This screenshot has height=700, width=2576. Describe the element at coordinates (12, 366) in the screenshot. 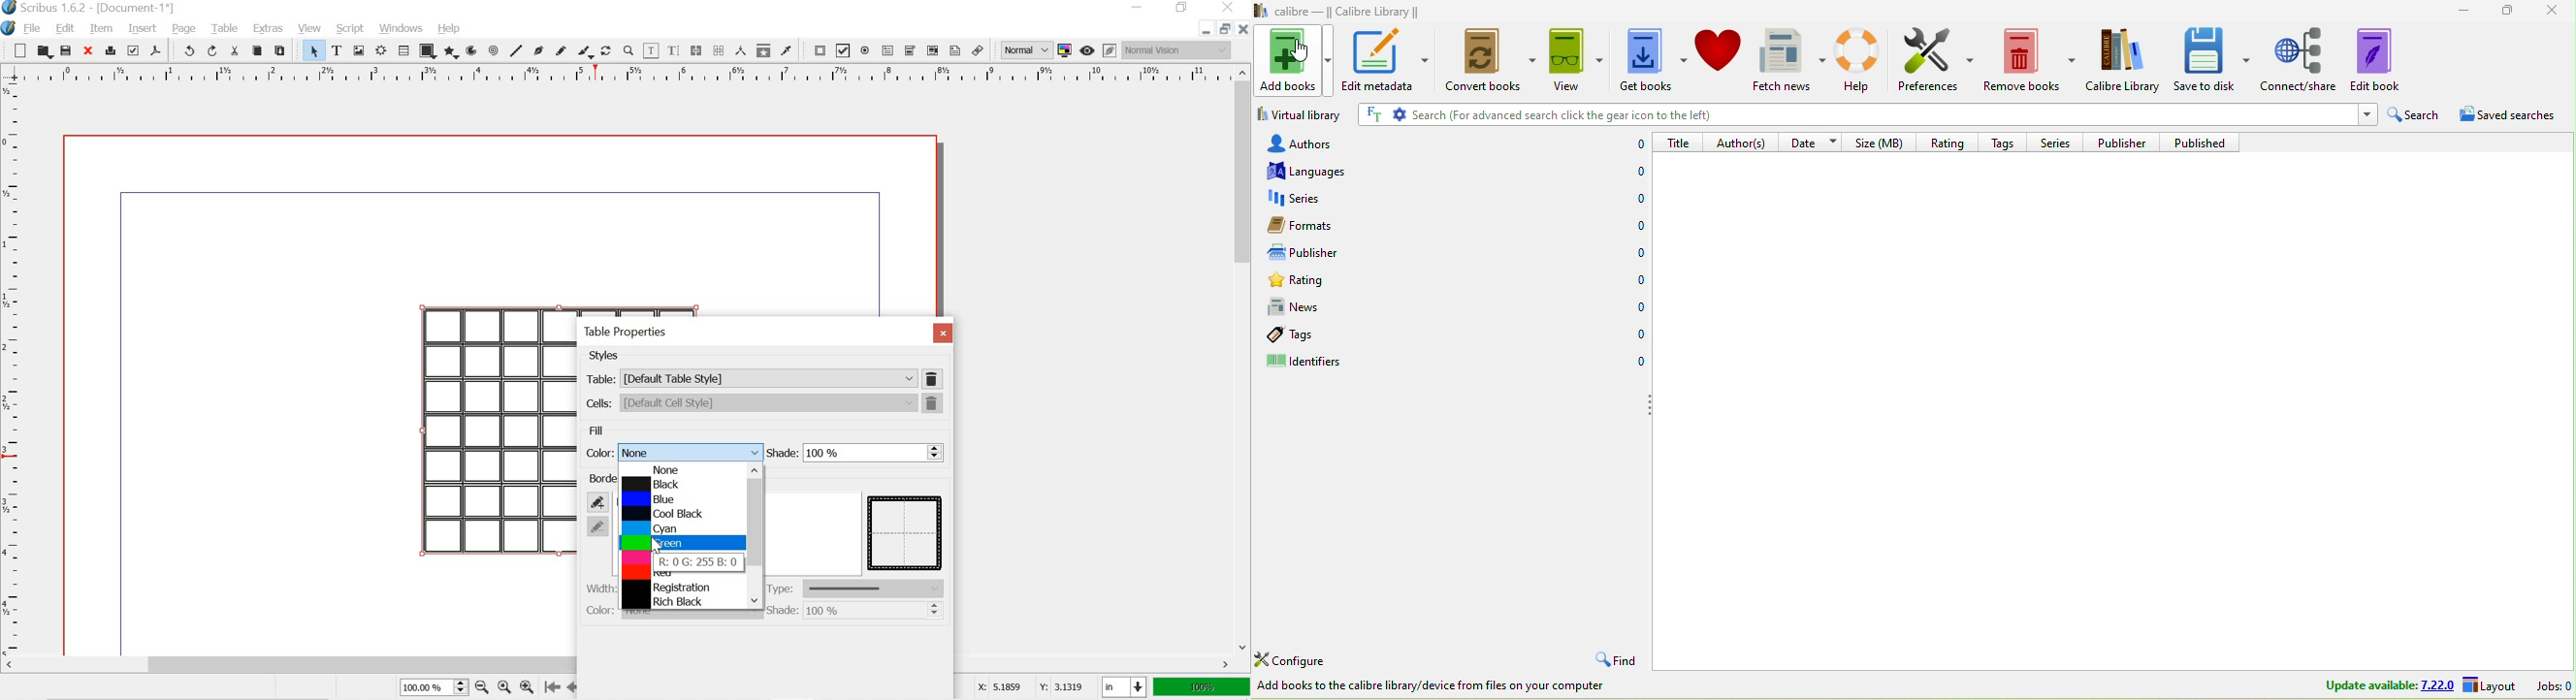

I see `ruler` at that location.